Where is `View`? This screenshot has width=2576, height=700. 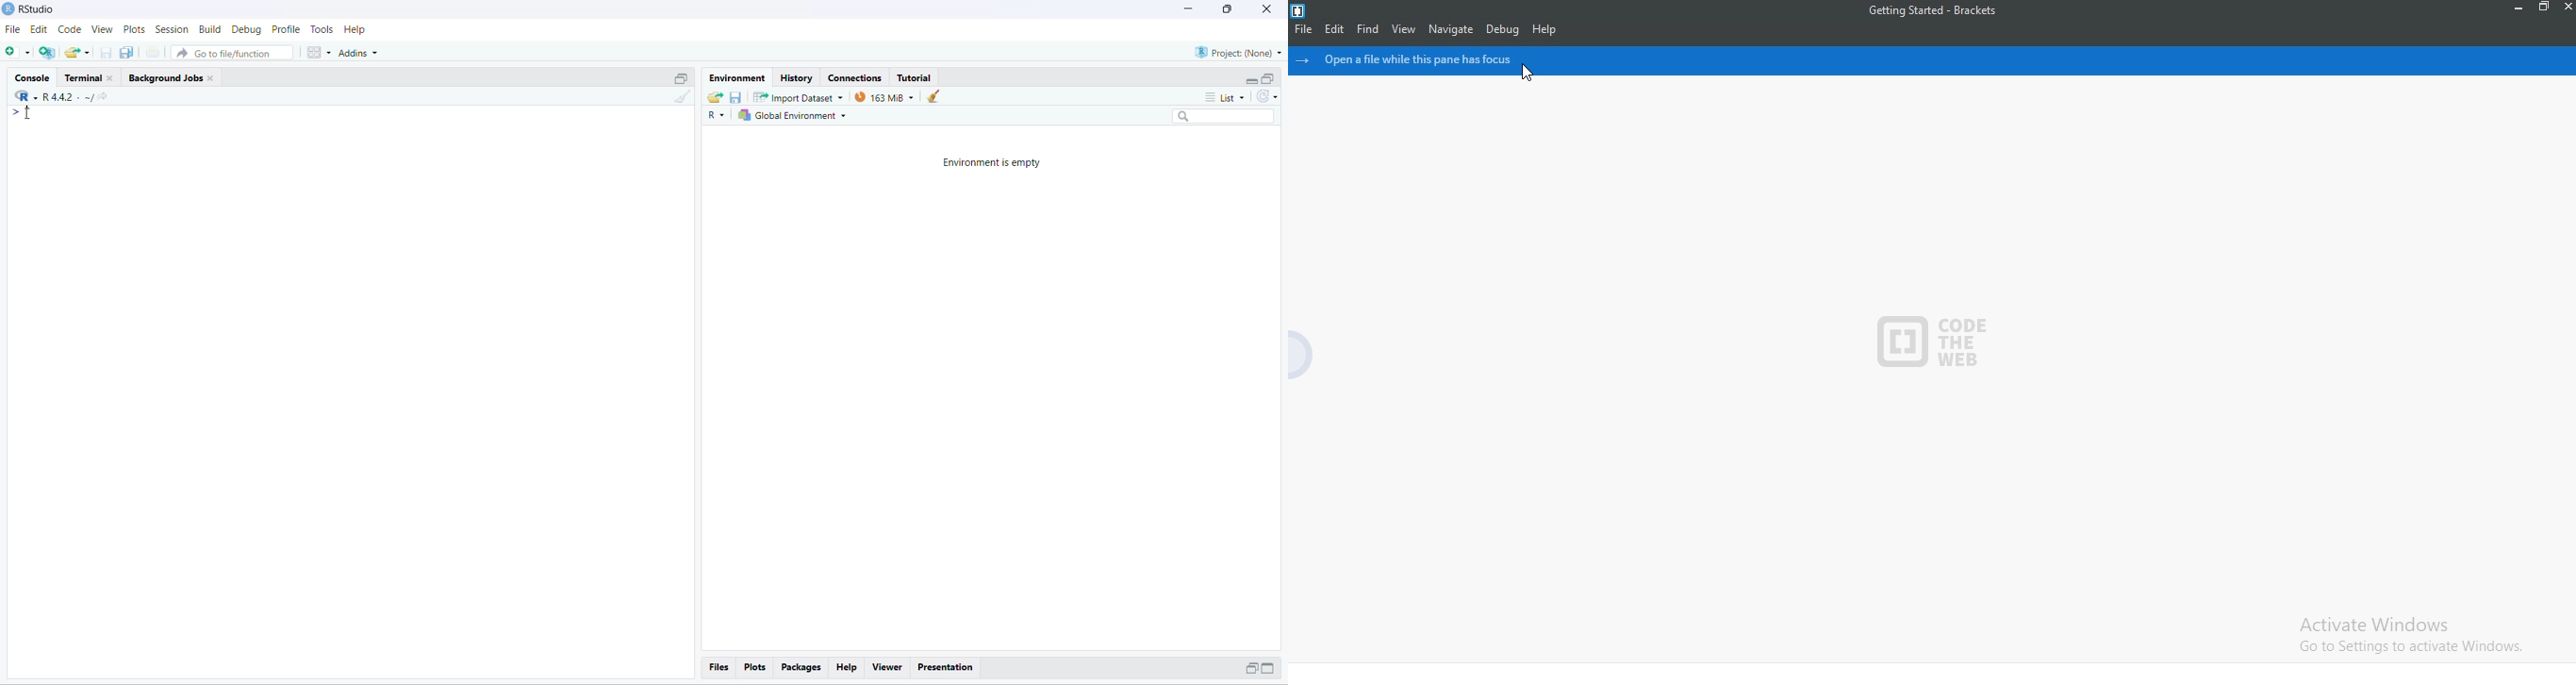
View is located at coordinates (1406, 29).